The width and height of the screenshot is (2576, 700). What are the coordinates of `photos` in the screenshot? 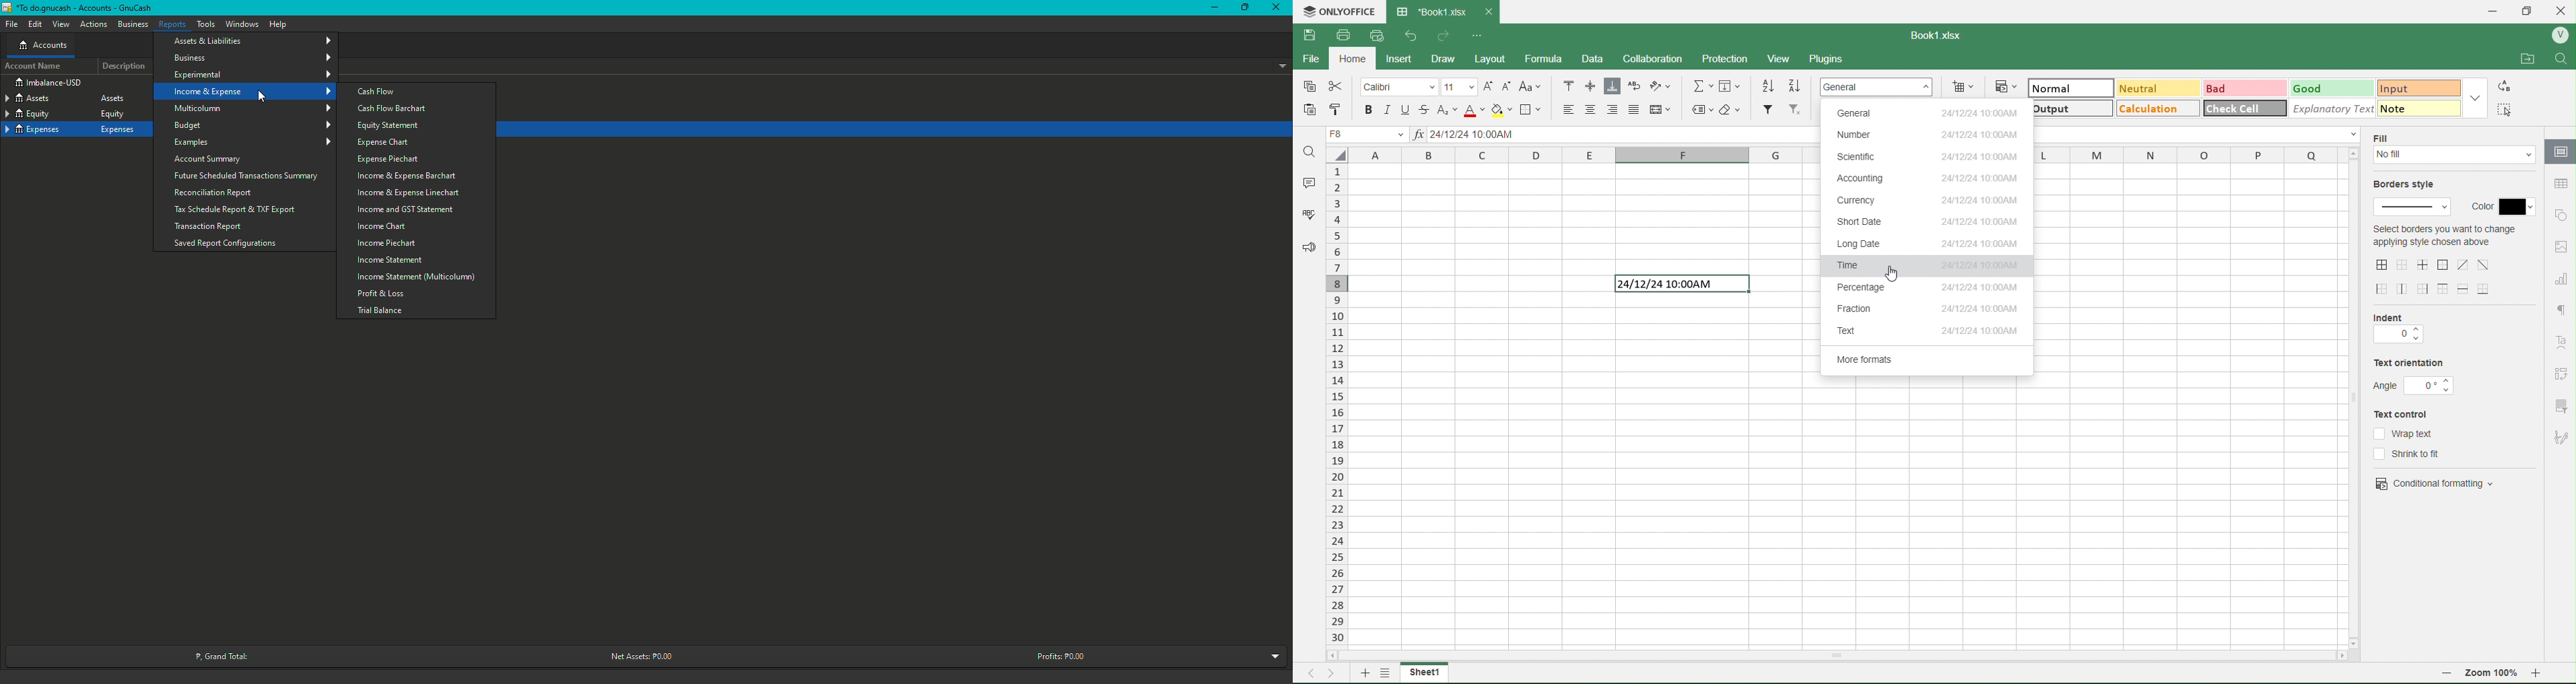 It's located at (2562, 247).